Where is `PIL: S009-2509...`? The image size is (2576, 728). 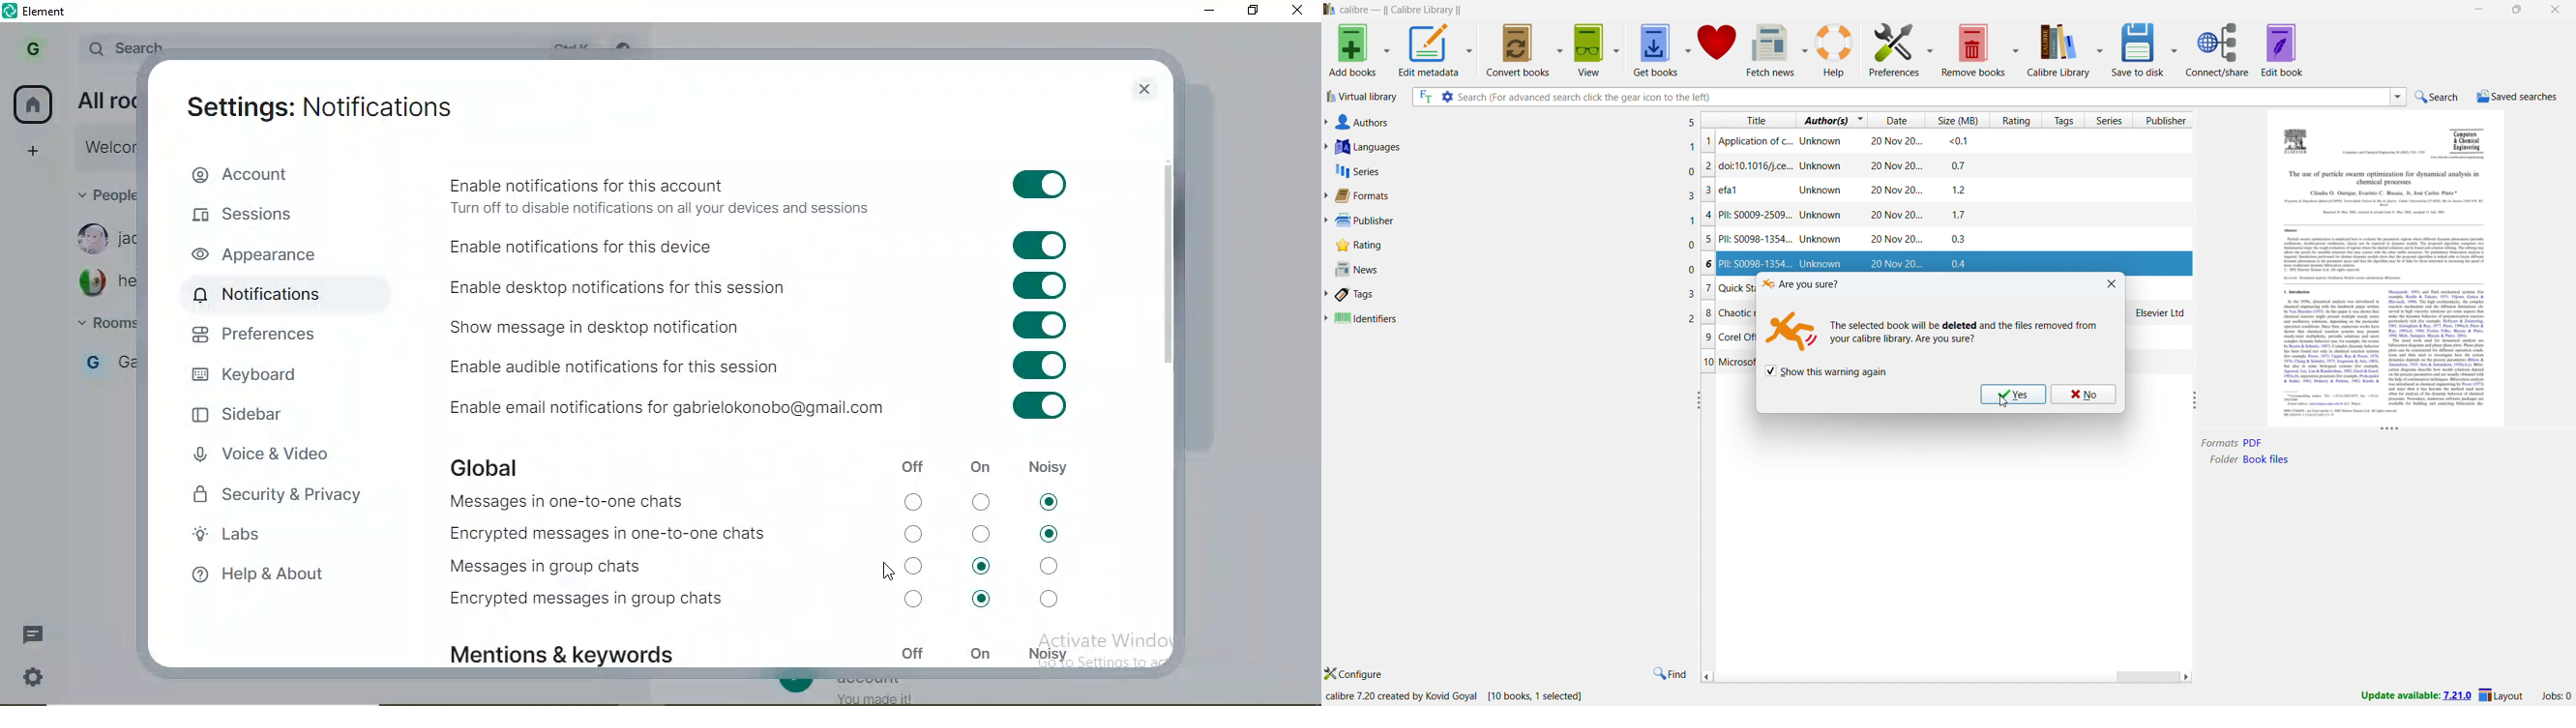 PIL: S009-2509... is located at coordinates (1952, 216).